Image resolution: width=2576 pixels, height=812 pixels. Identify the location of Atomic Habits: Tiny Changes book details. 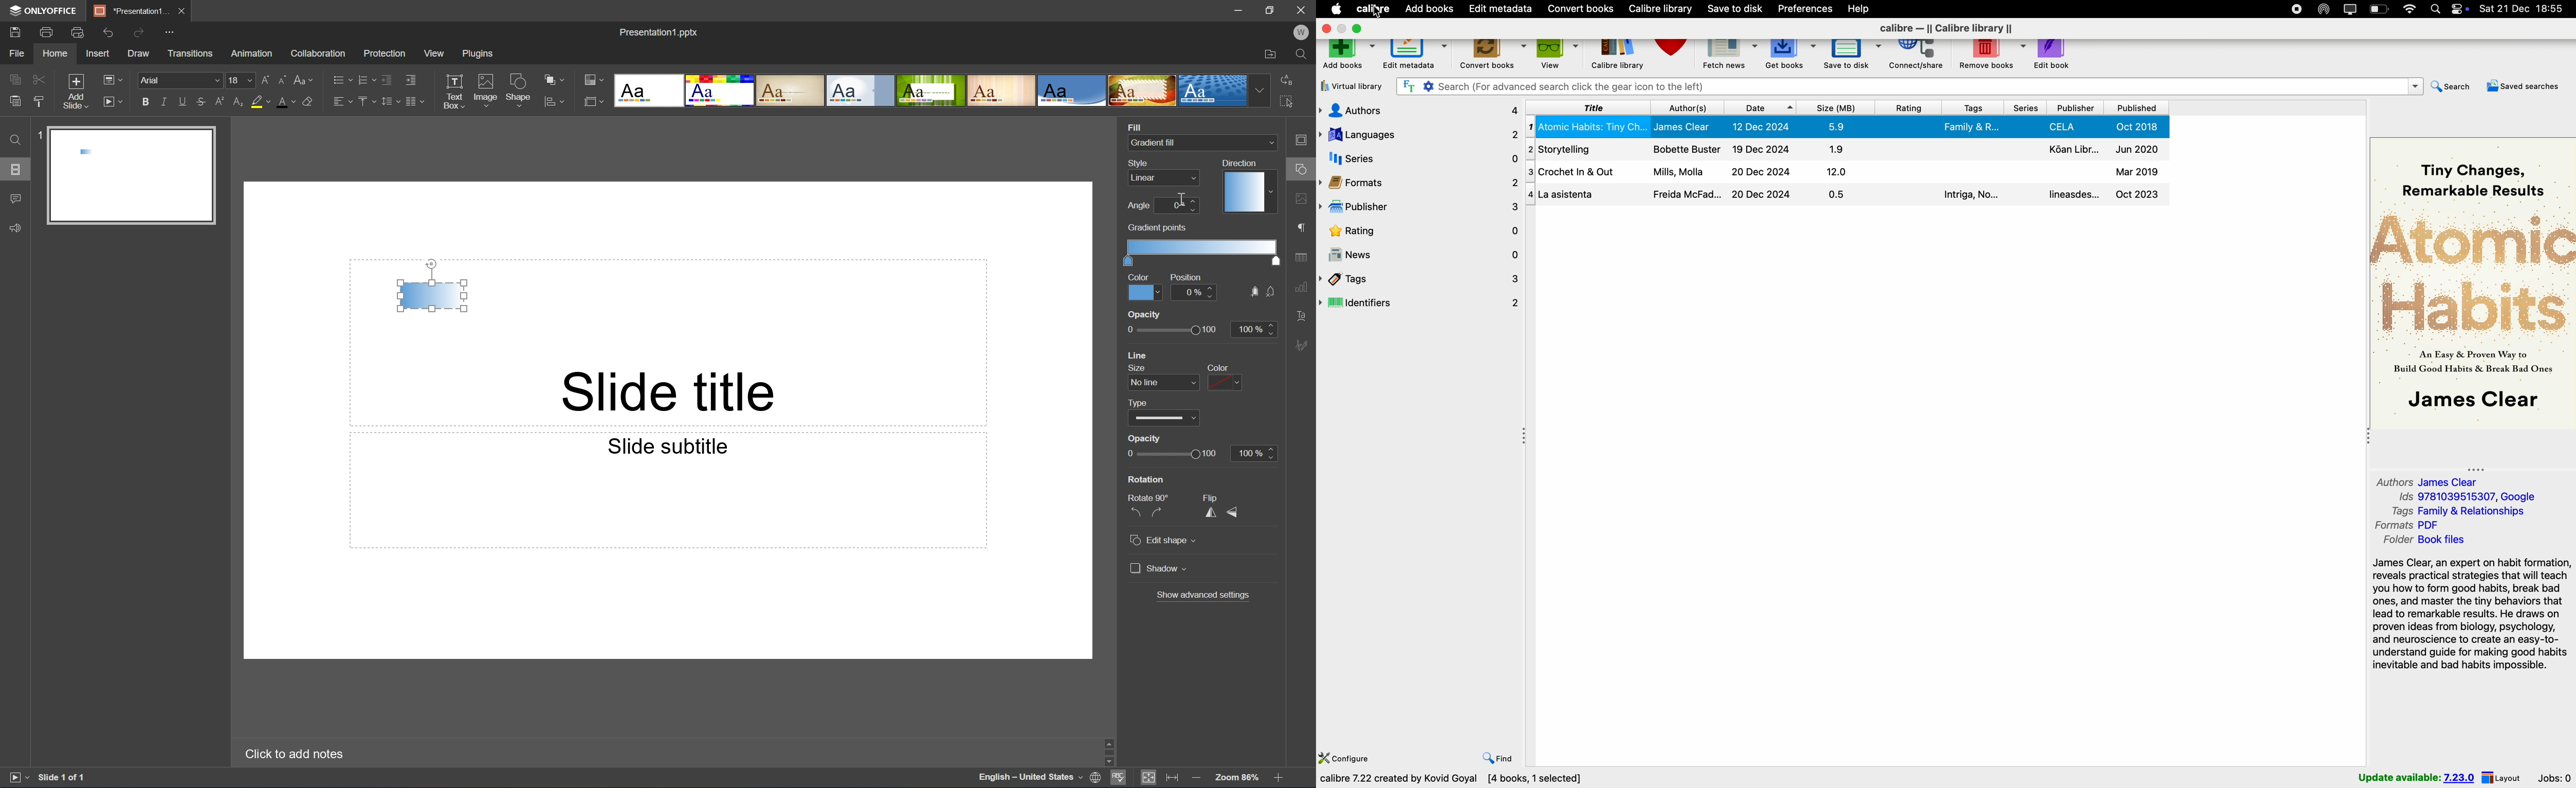
(1848, 127).